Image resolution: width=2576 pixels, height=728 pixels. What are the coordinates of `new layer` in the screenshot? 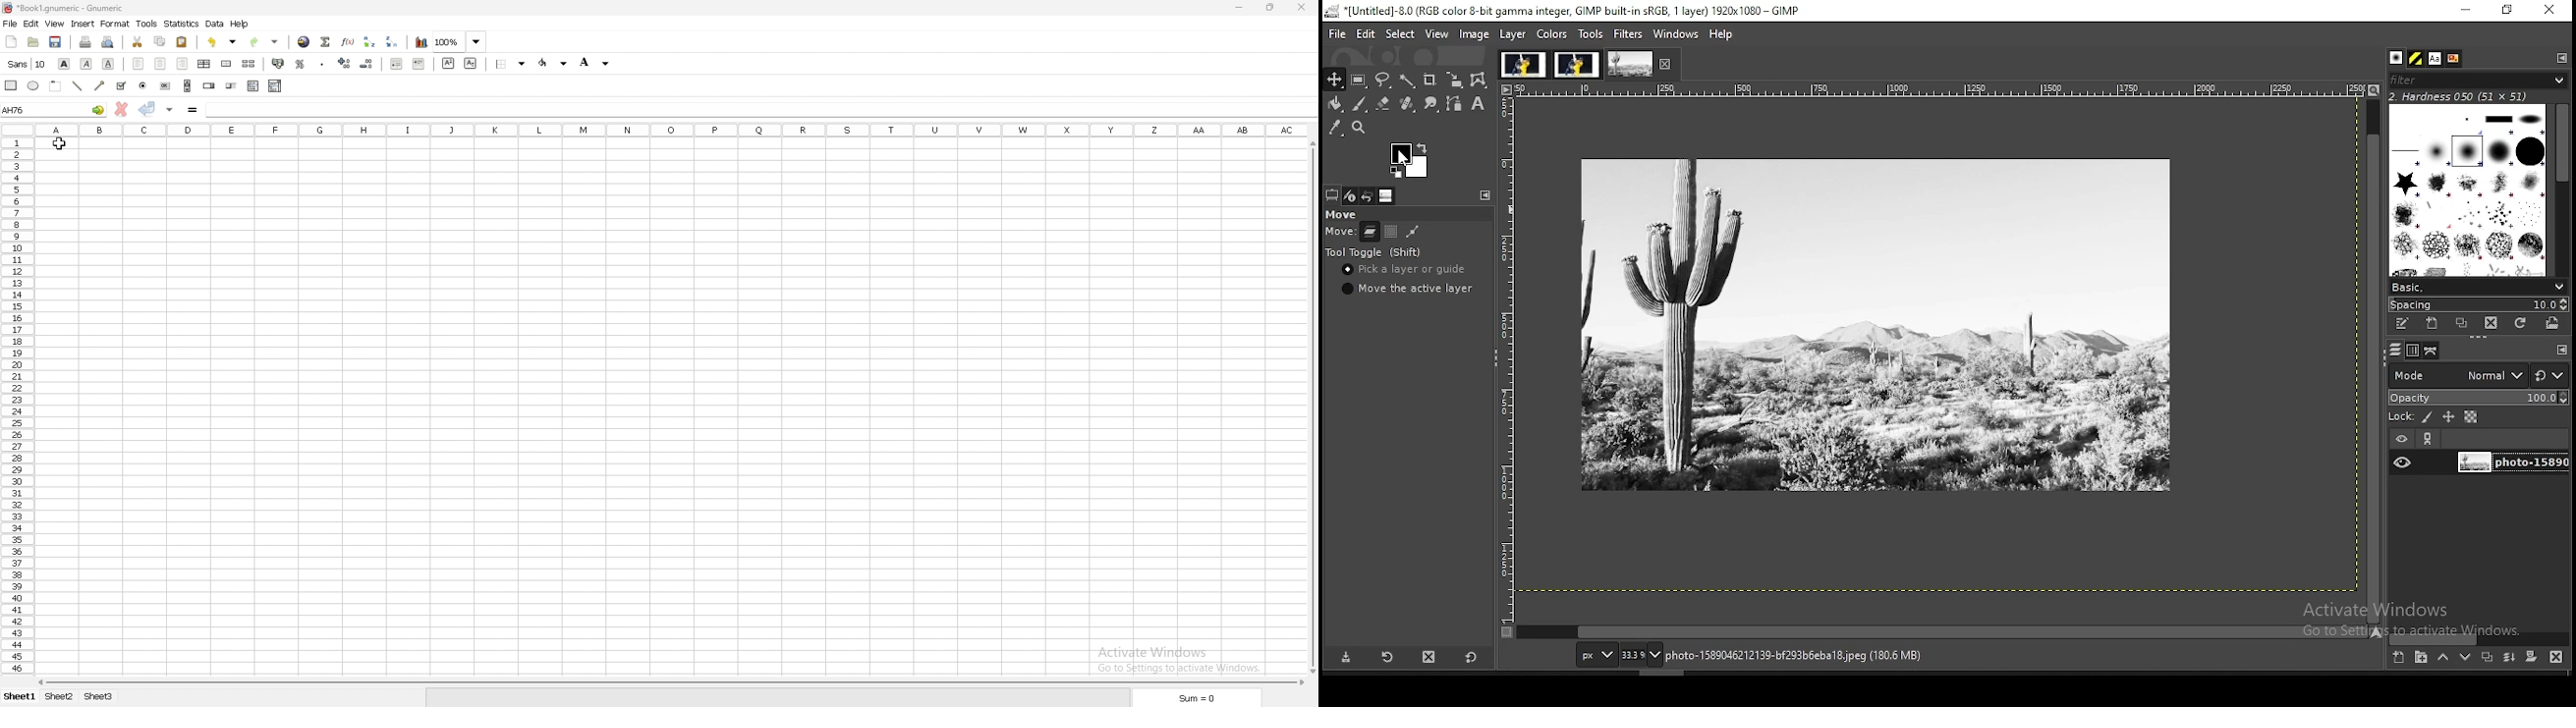 It's located at (2400, 659).